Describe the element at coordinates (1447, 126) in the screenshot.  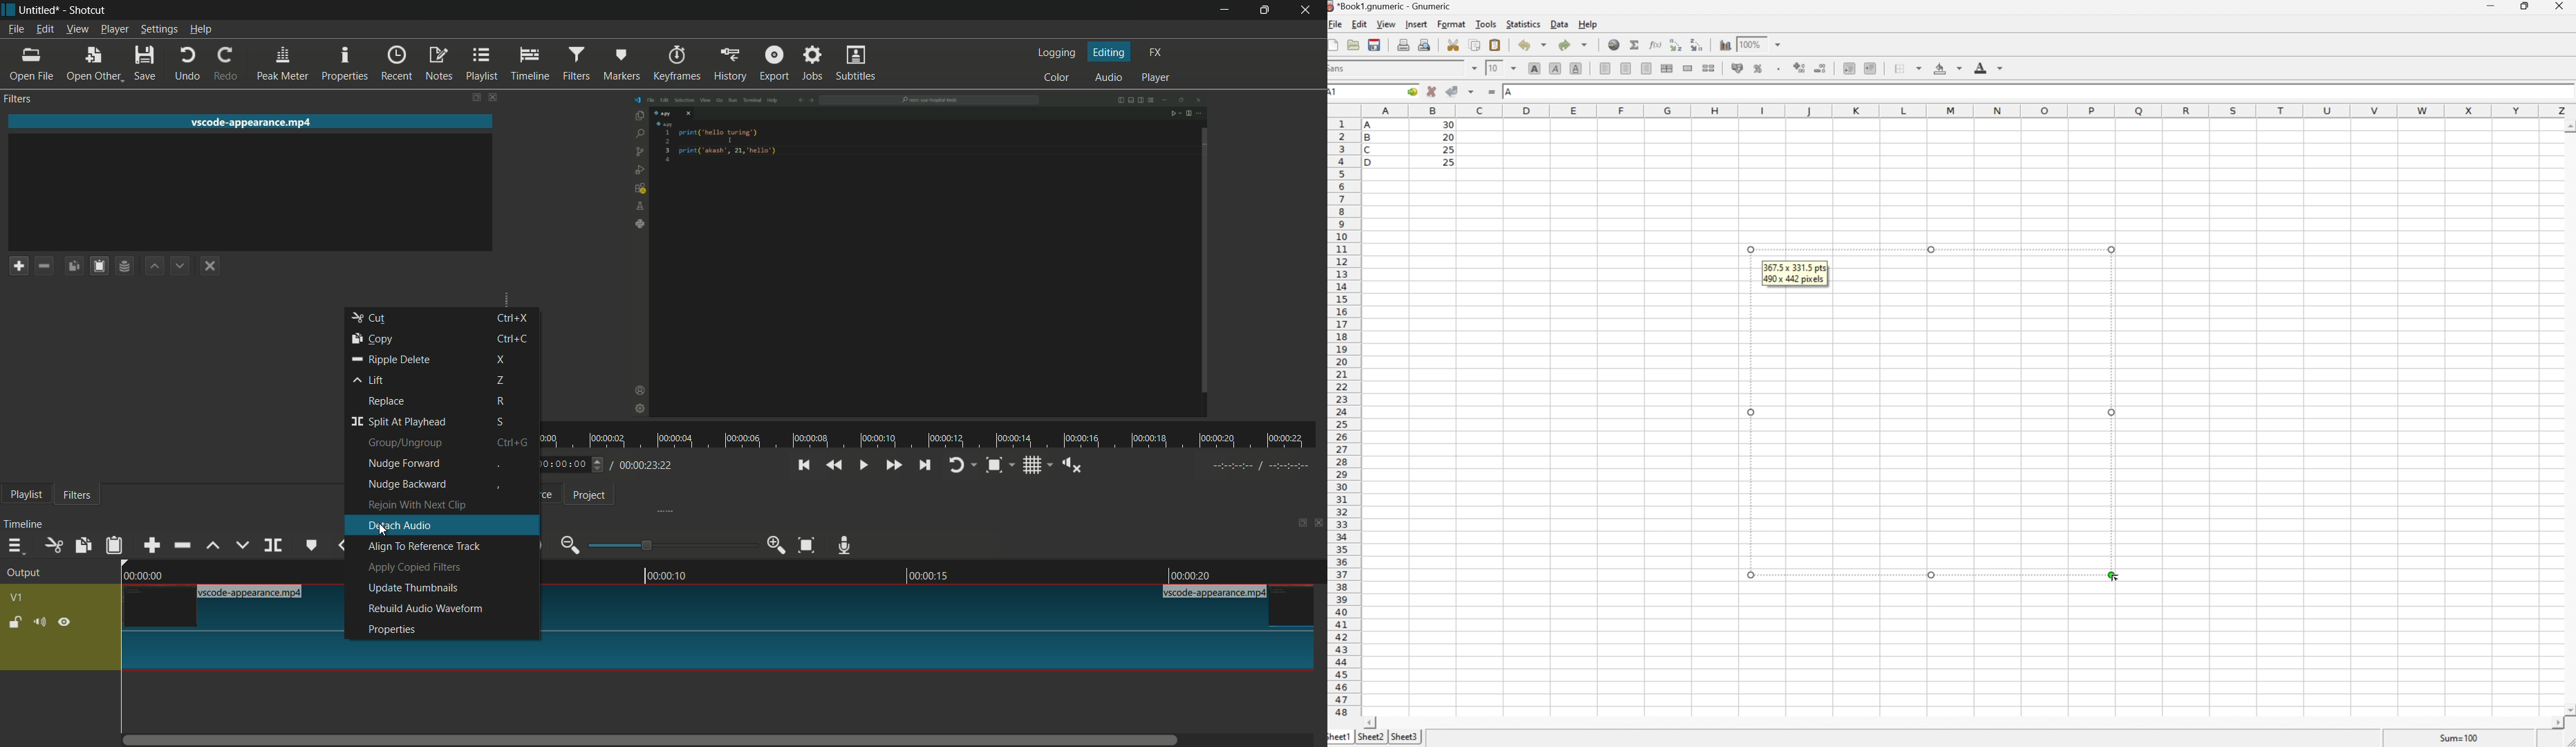
I see `30` at that location.